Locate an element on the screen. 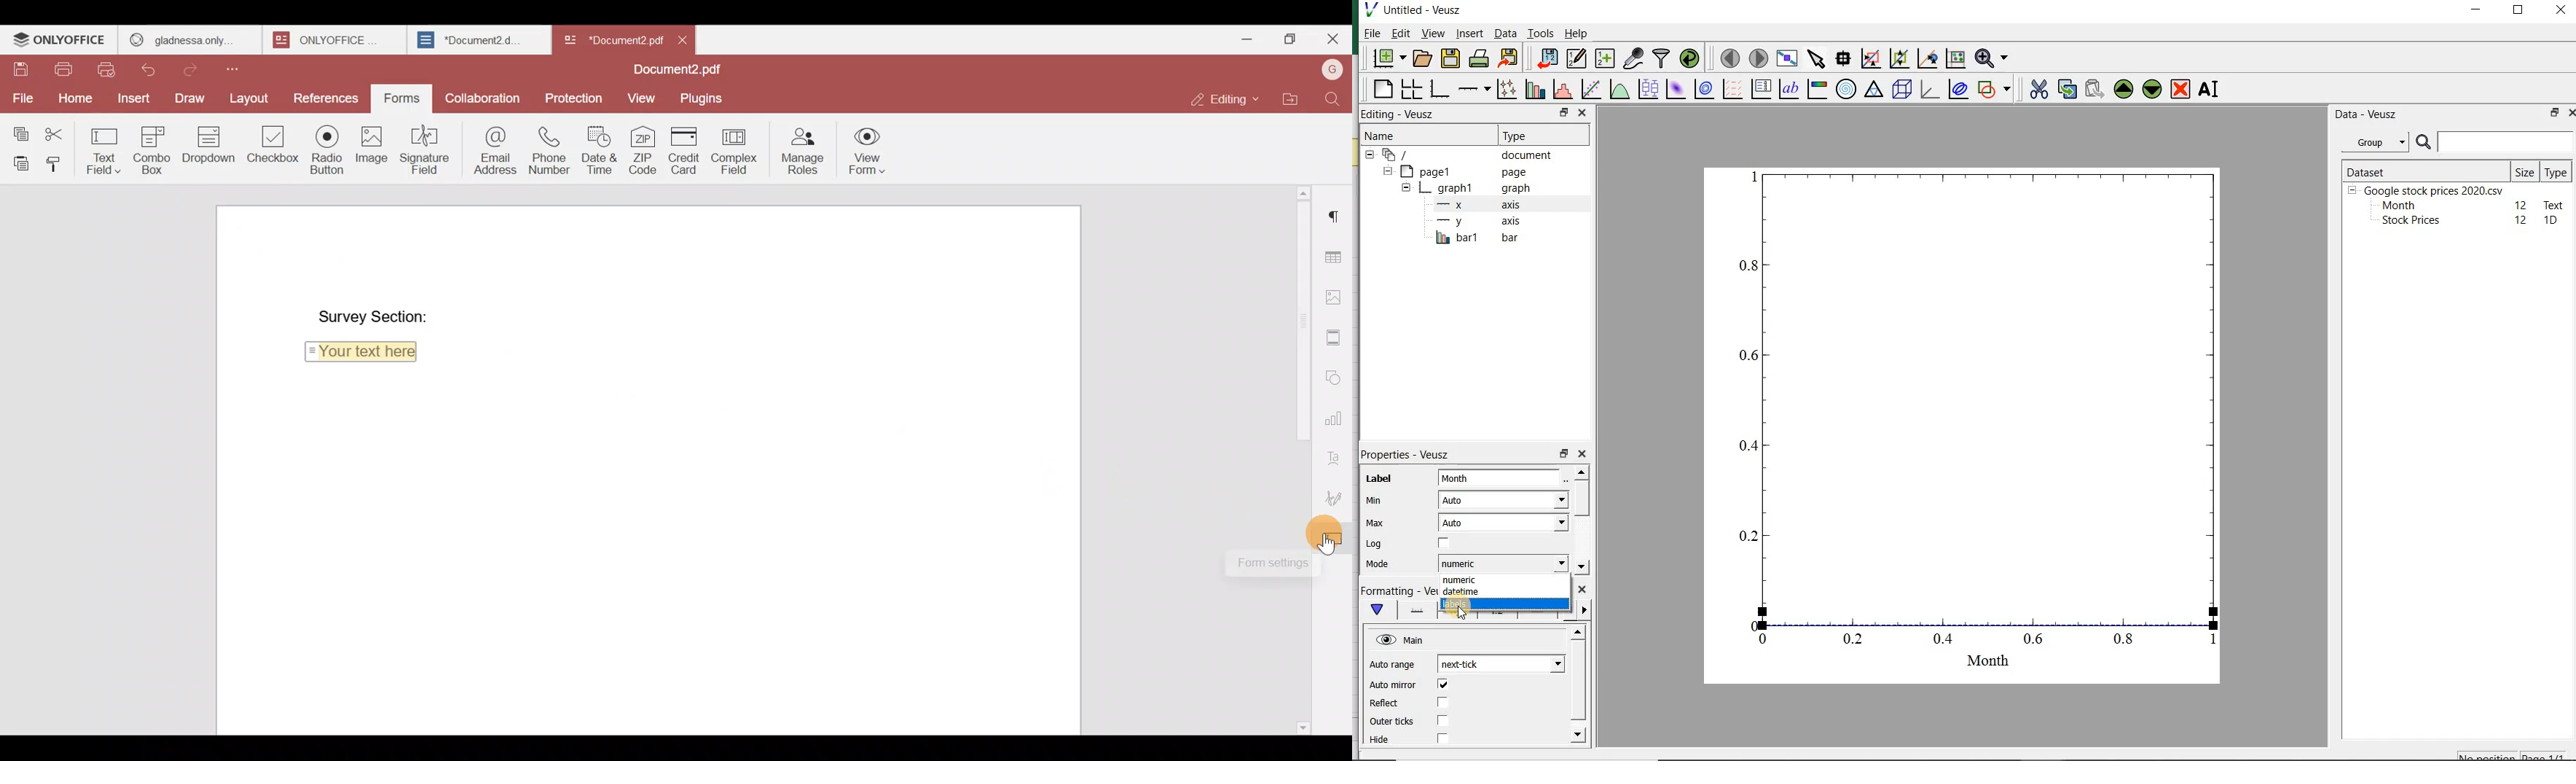  Email address is located at coordinates (493, 149).